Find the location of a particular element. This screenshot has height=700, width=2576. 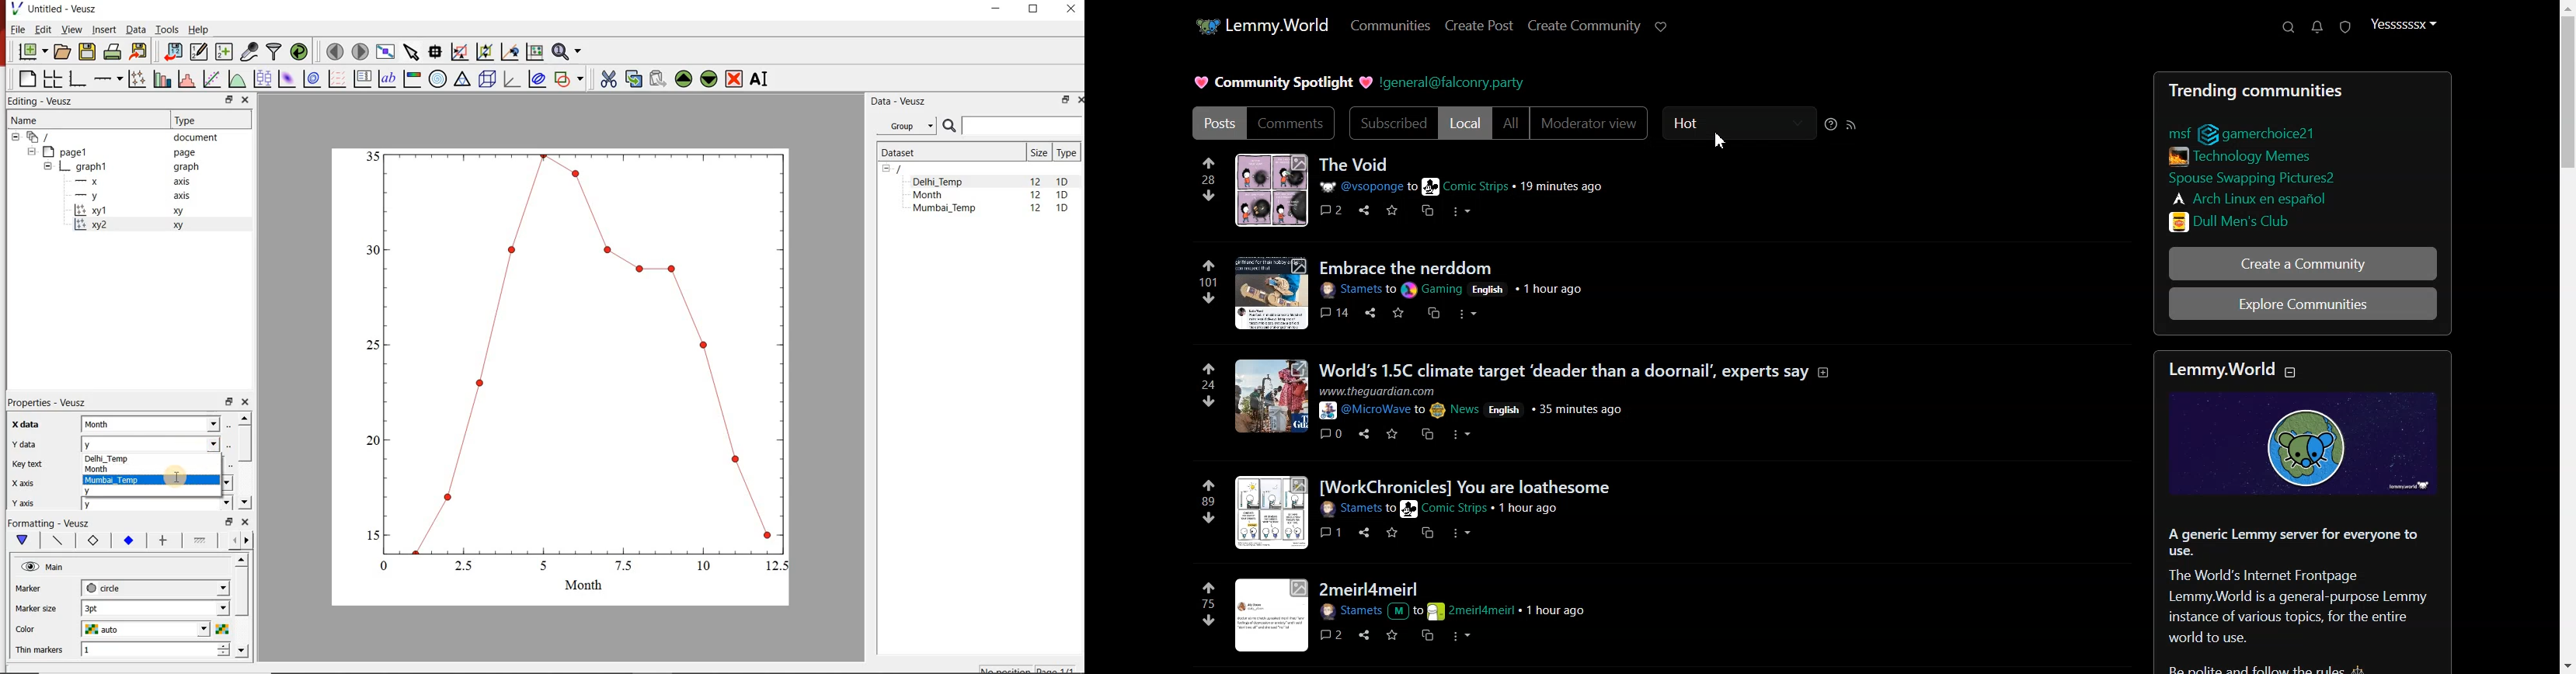

12 is located at coordinates (1037, 210).